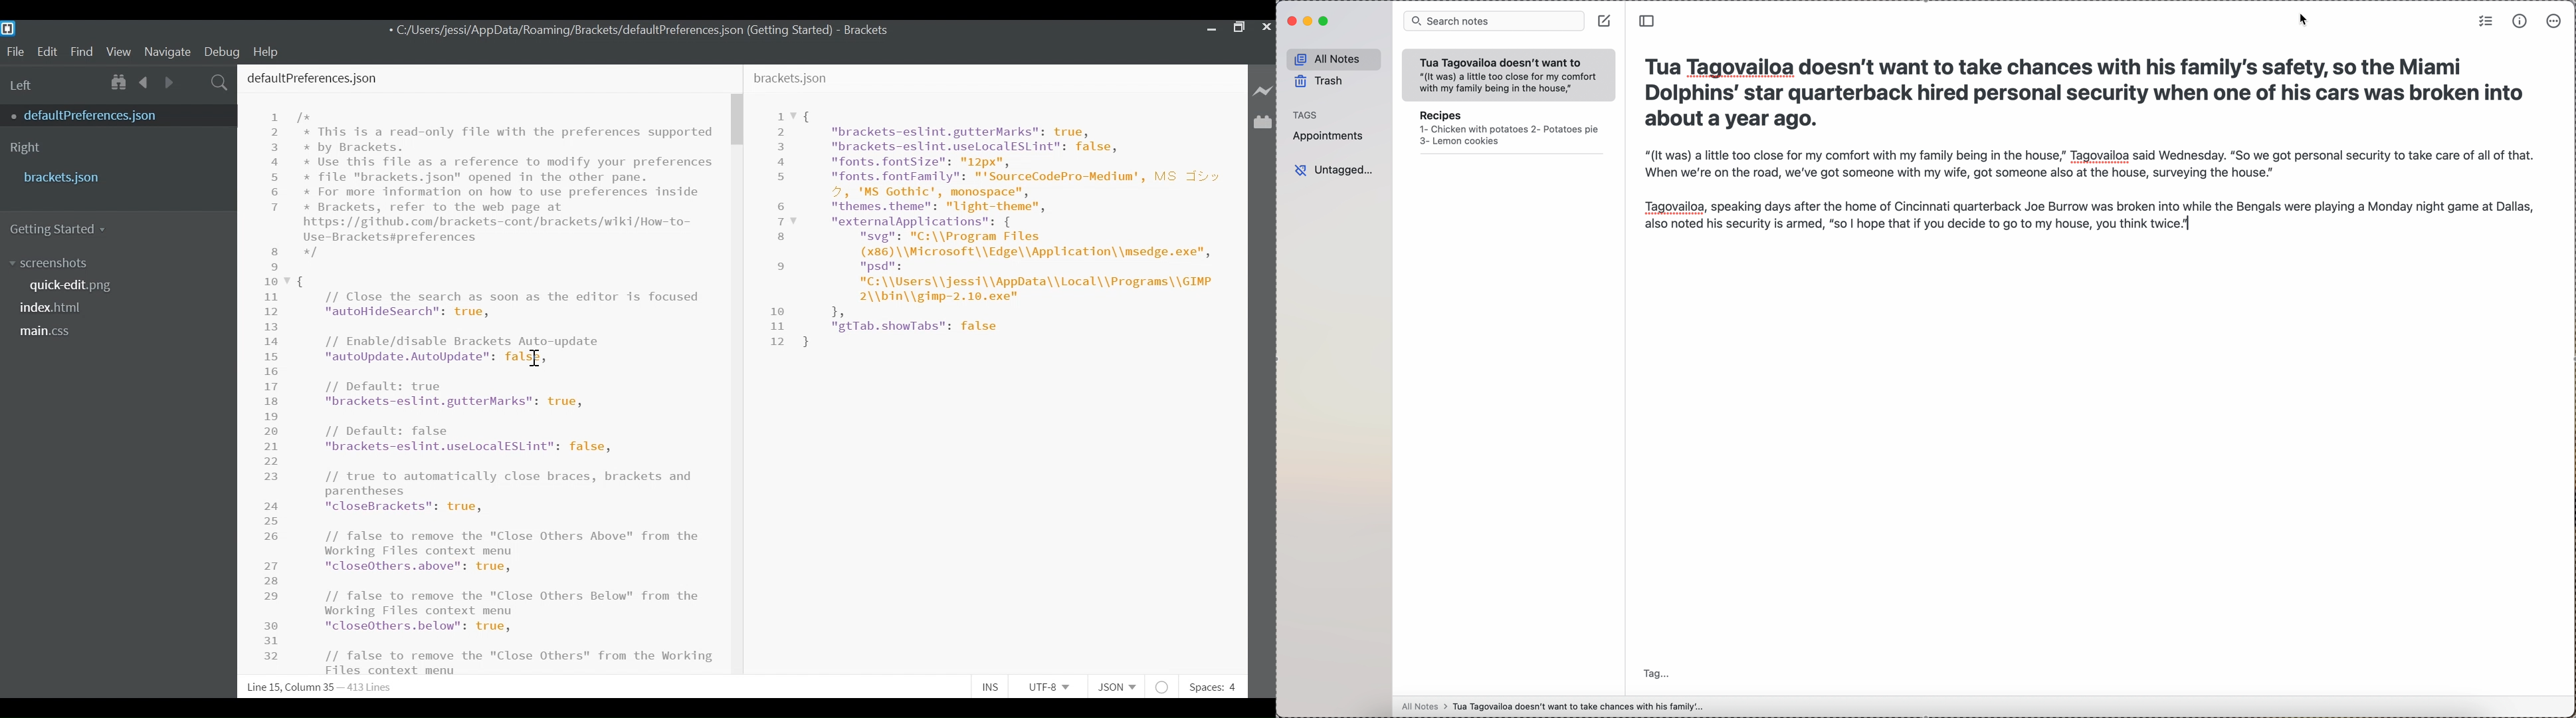  I want to click on Find, so click(82, 51).